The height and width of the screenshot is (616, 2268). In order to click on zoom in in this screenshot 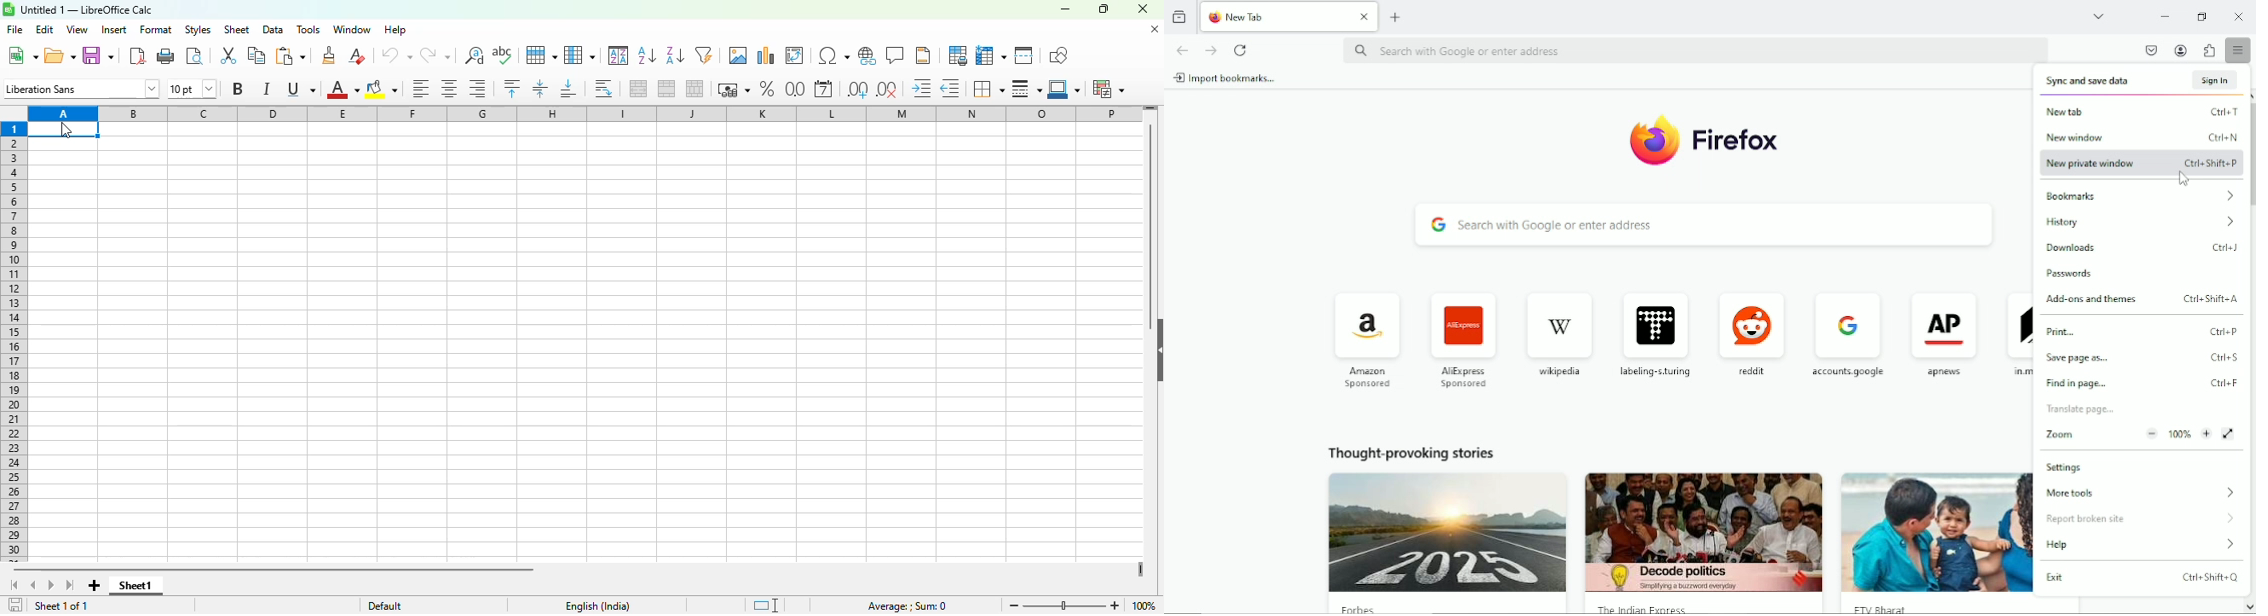, I will do `click(1115, 605)`.